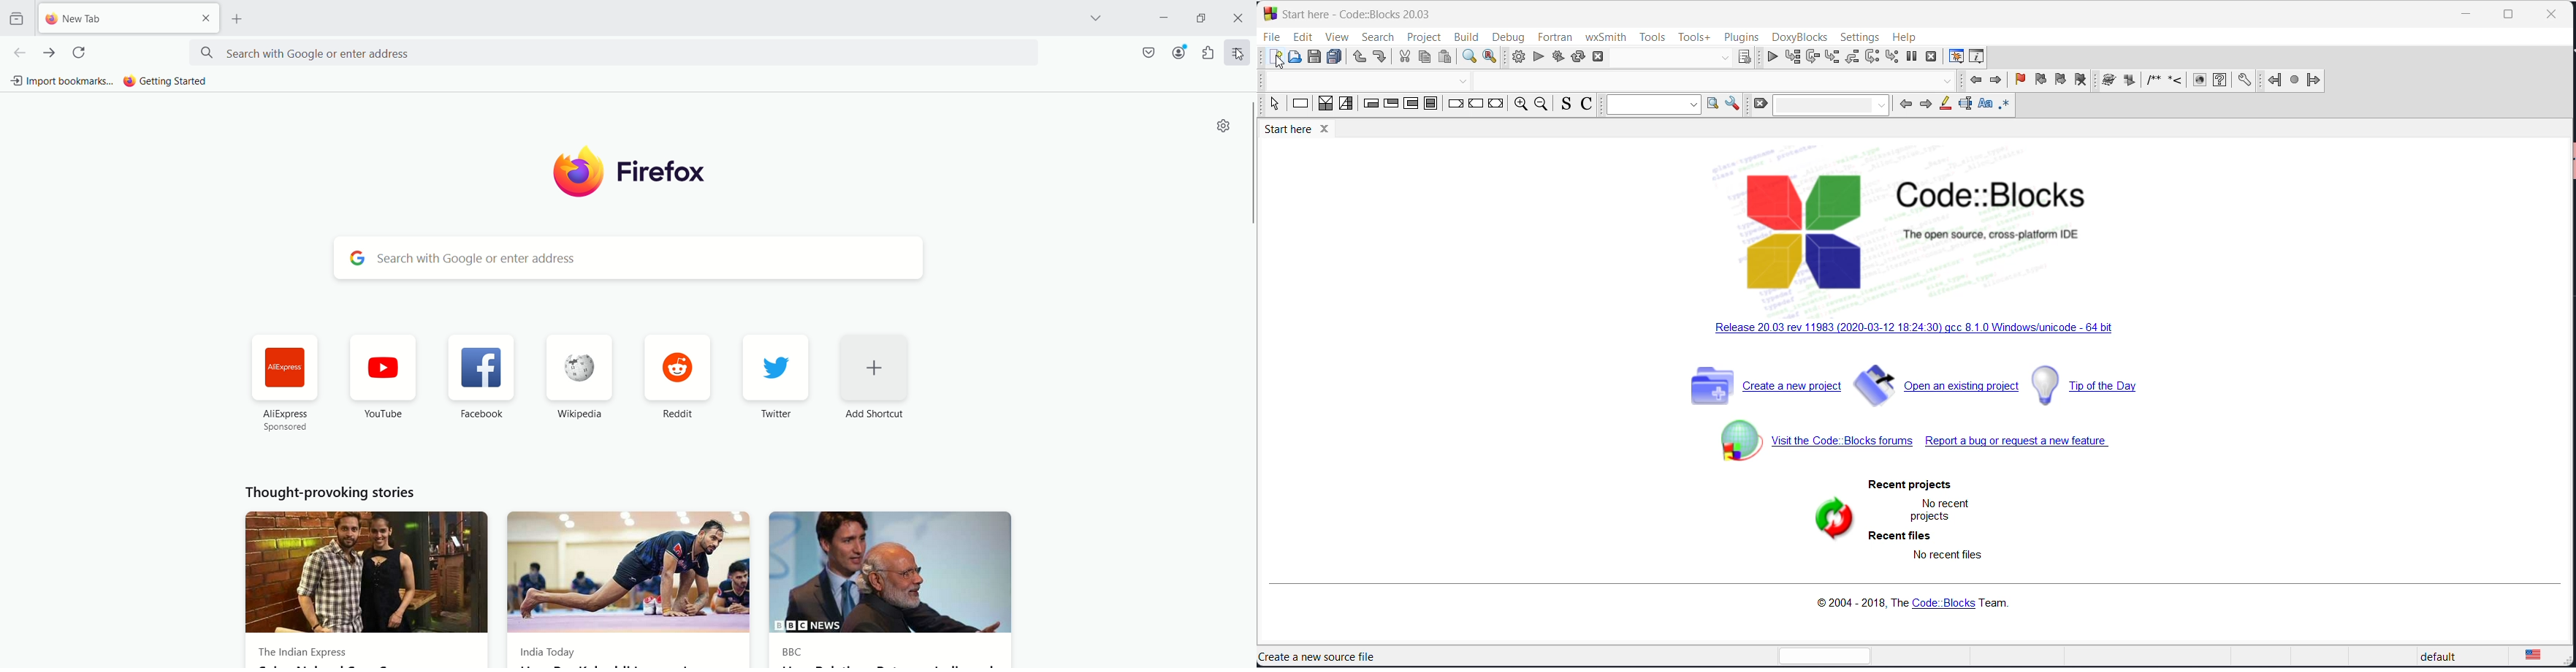 The image size is (2576, 672). Describe the element at coordinates (1348, 107) in the screenshot. I see `selection` at that location.